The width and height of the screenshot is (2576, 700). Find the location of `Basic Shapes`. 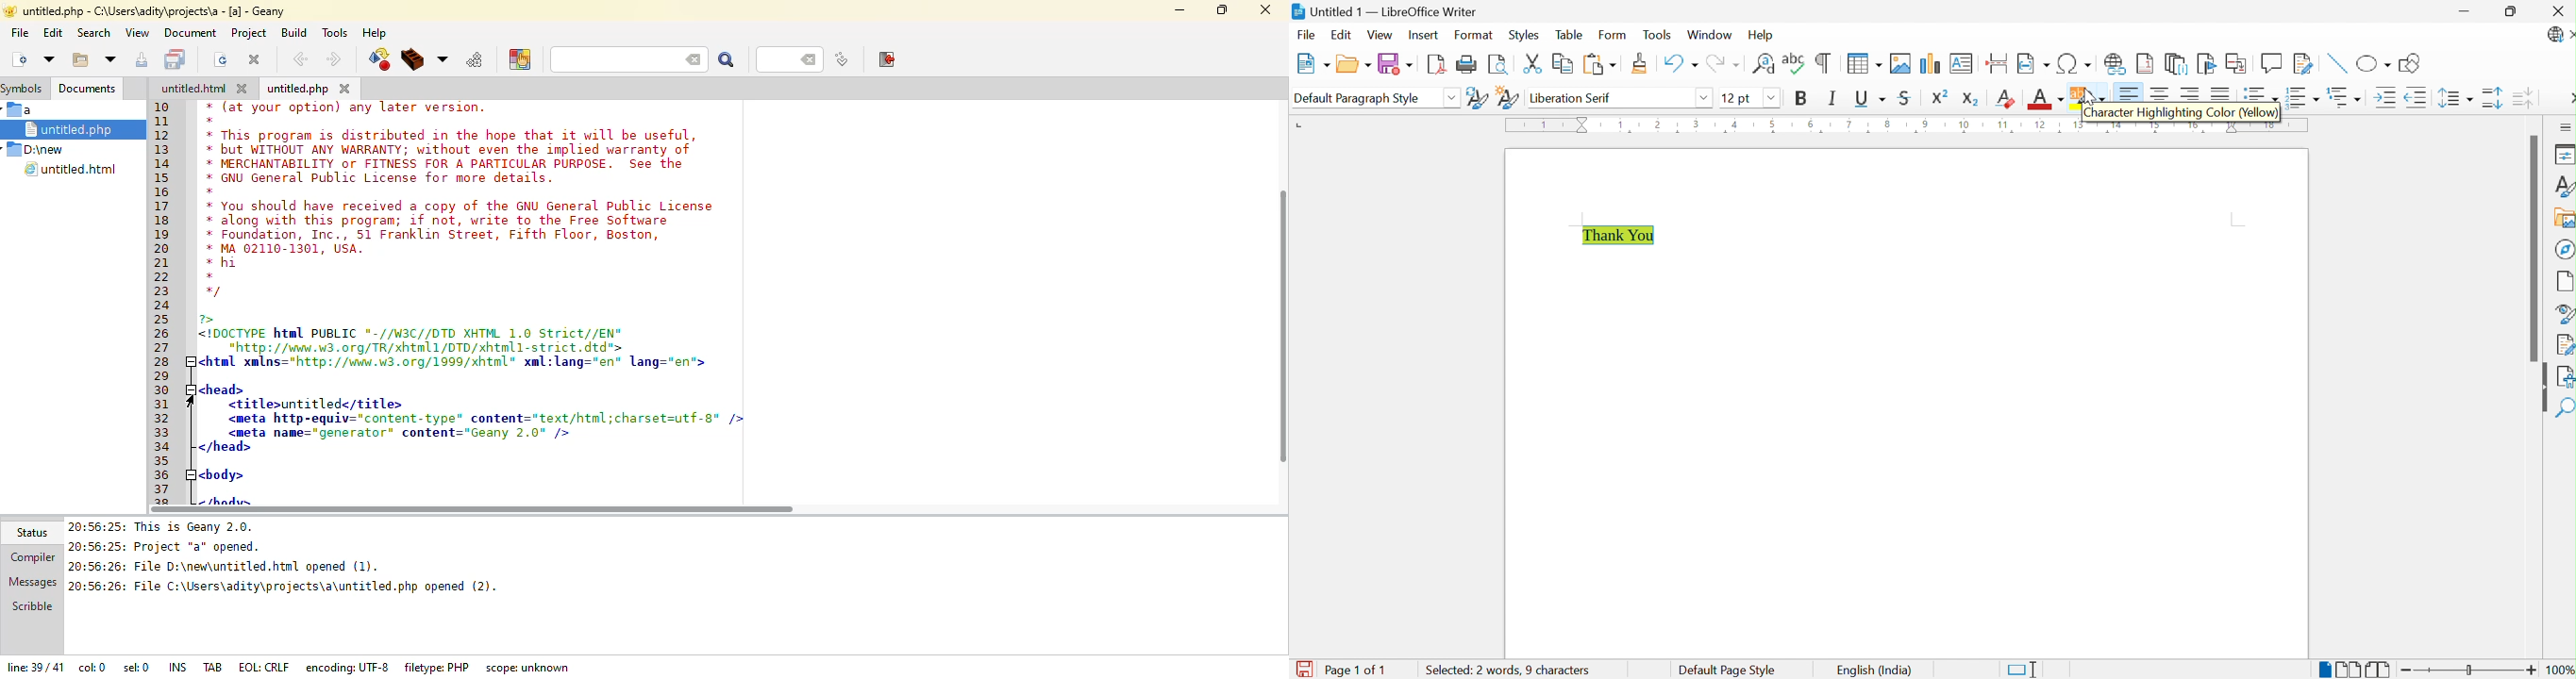

Basic Shapes is located at coordinates (2372, 61).